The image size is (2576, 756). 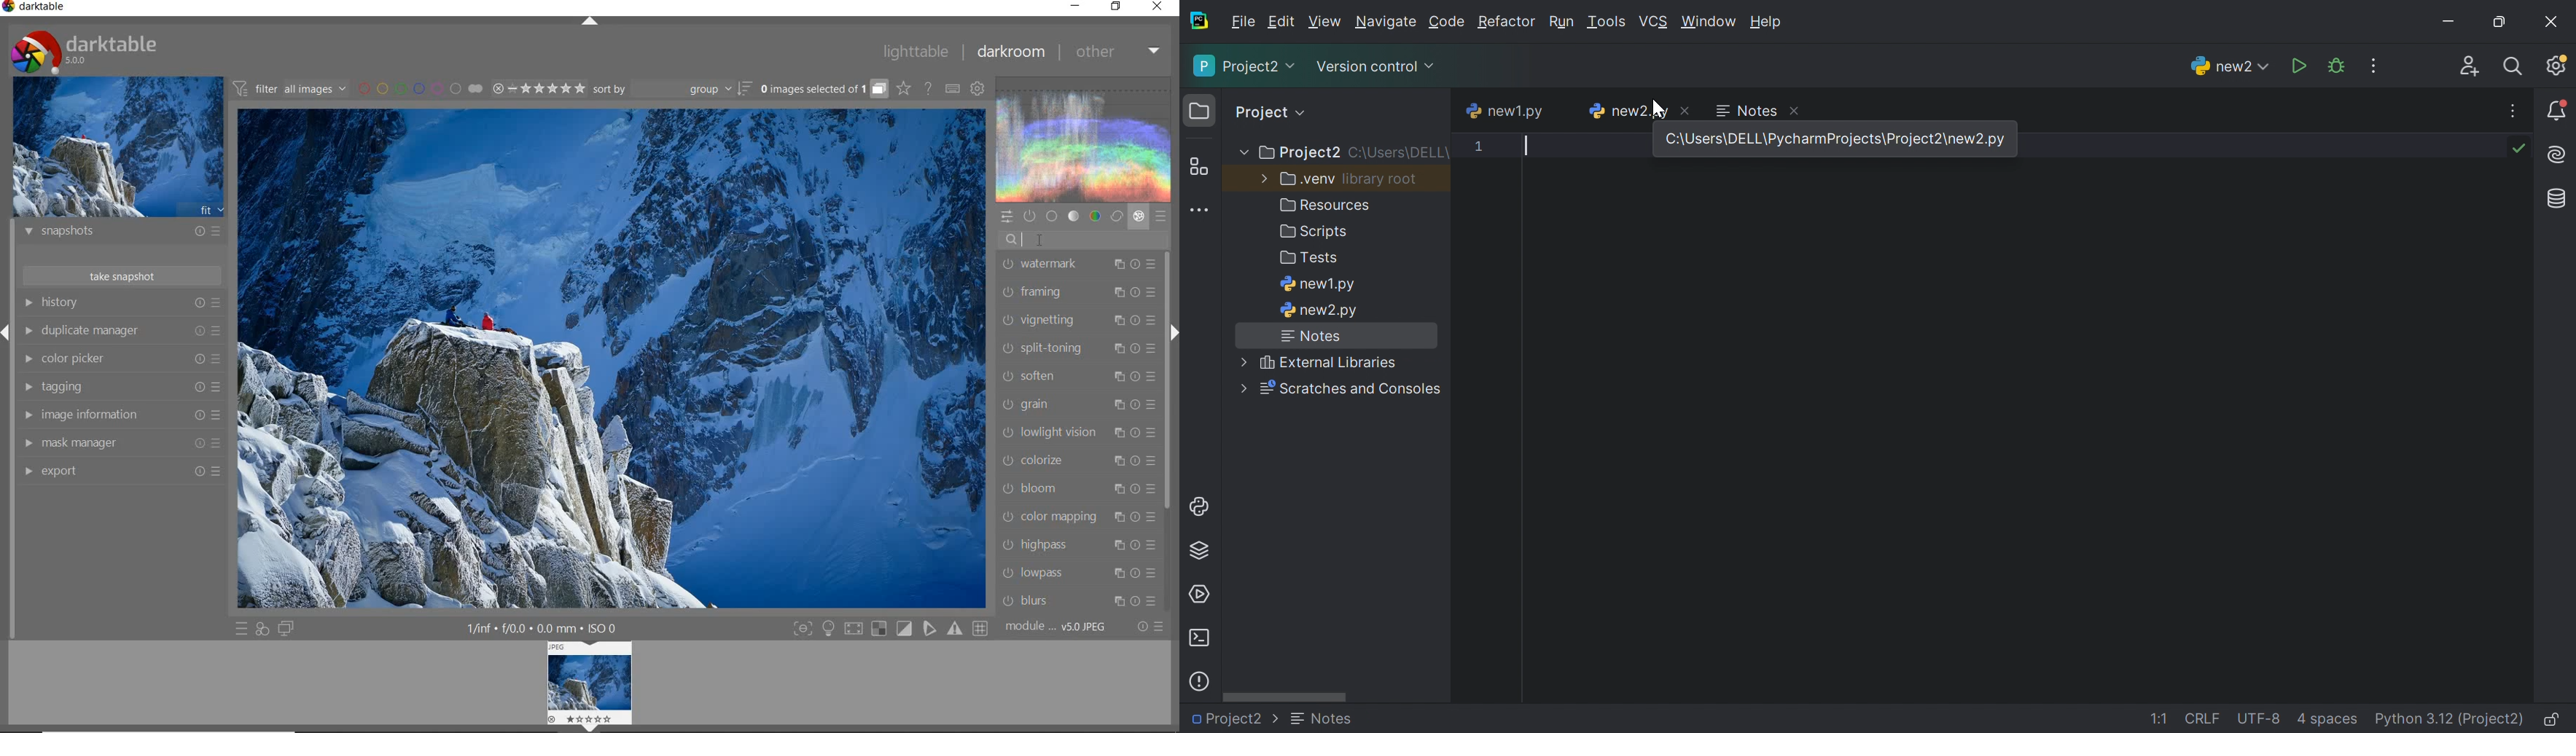 I want to click on enable online help, so click(x=930, y=90).